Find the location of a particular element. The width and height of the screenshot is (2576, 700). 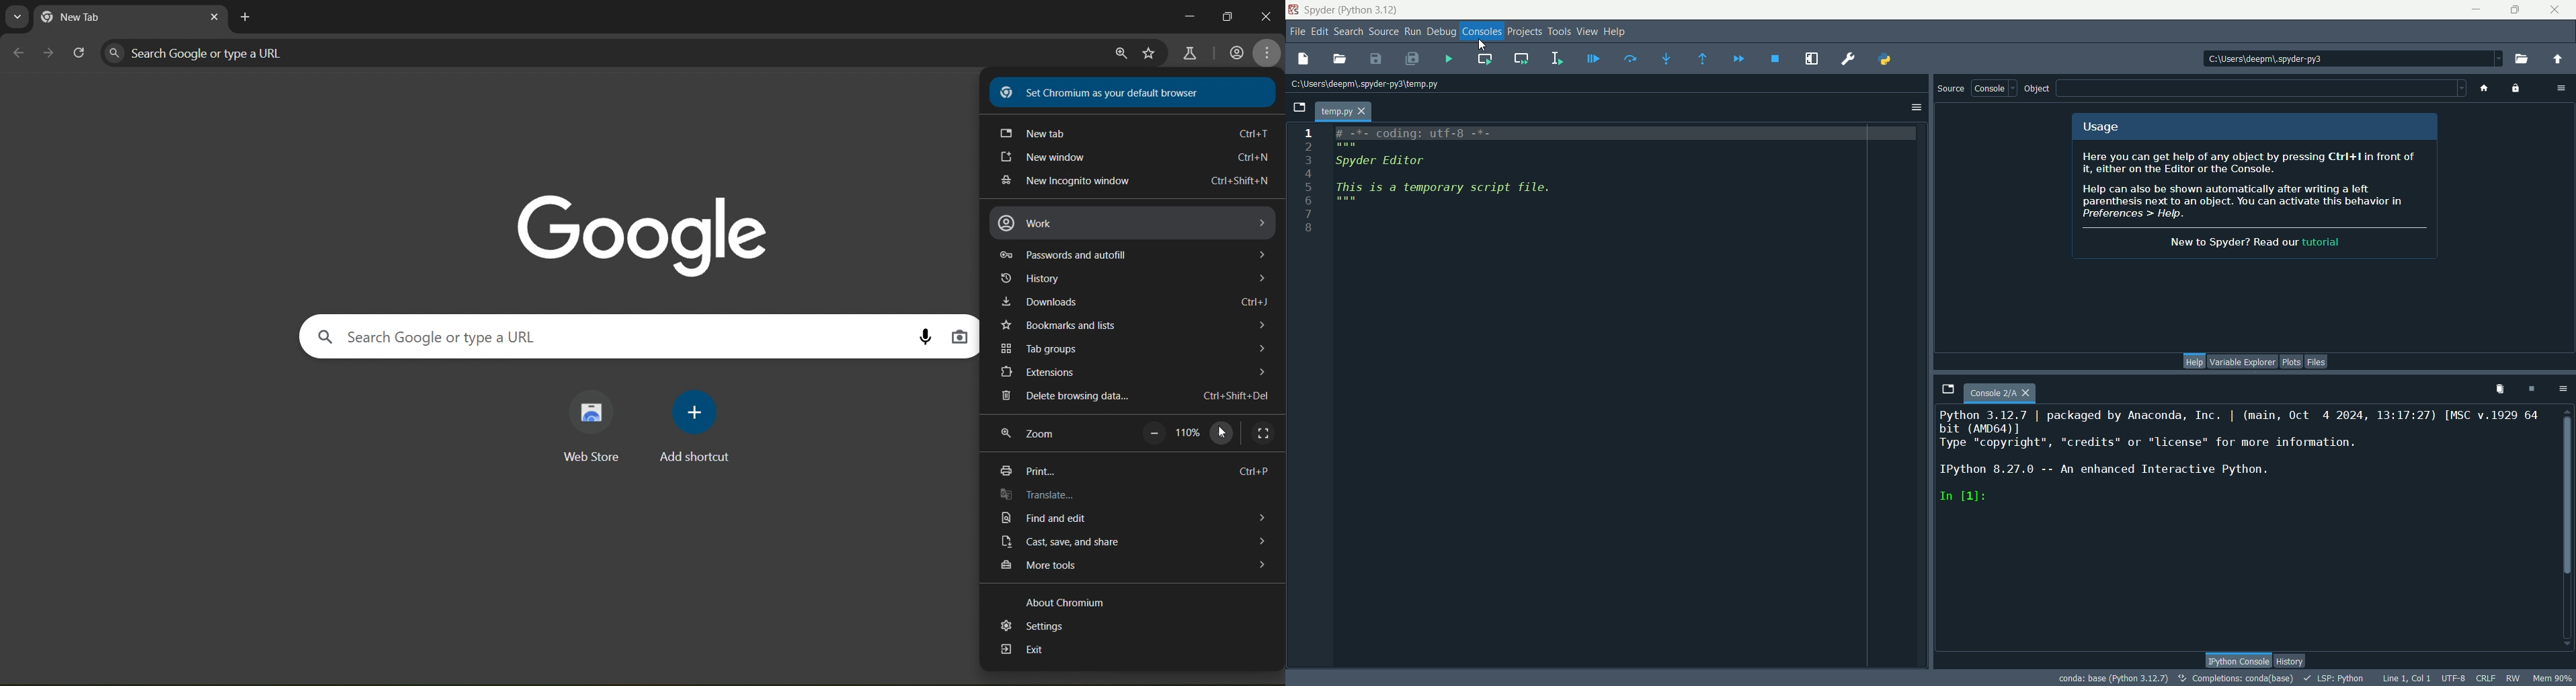

help is located at coordinates (1617, 32).